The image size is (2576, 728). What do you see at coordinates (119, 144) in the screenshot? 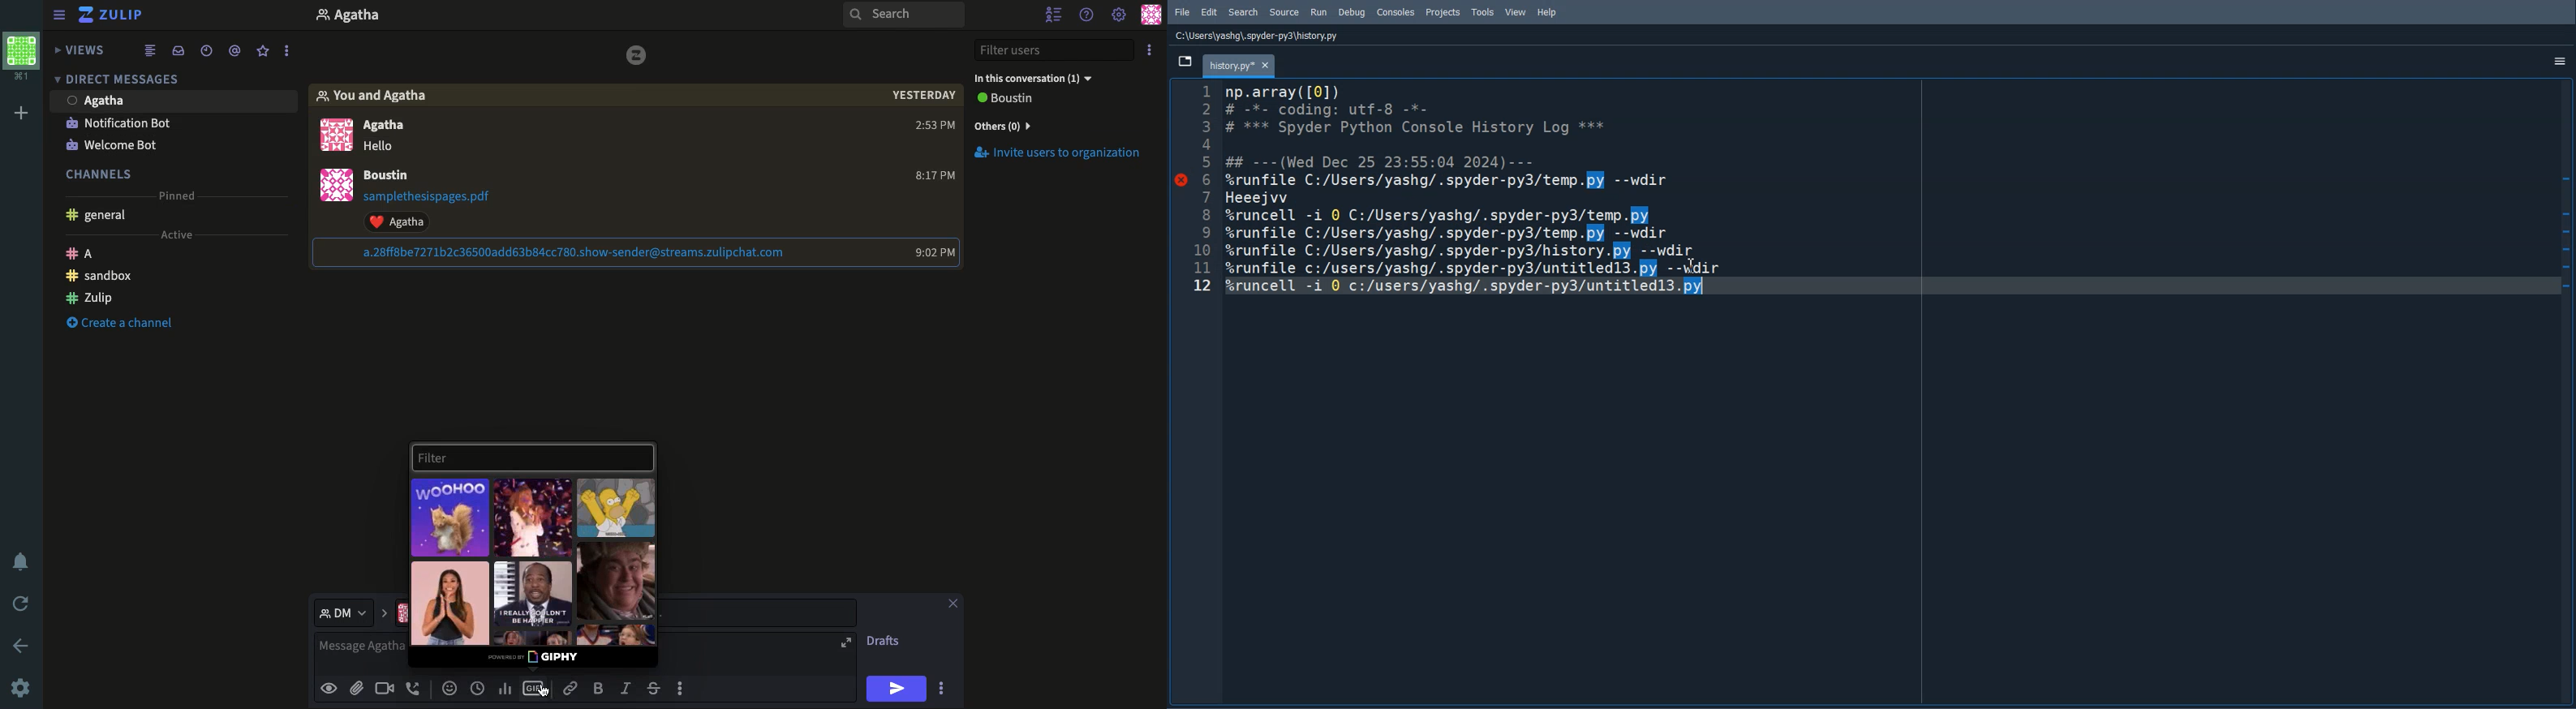
I see `Welcome bot` at bounding box center [119, 144].